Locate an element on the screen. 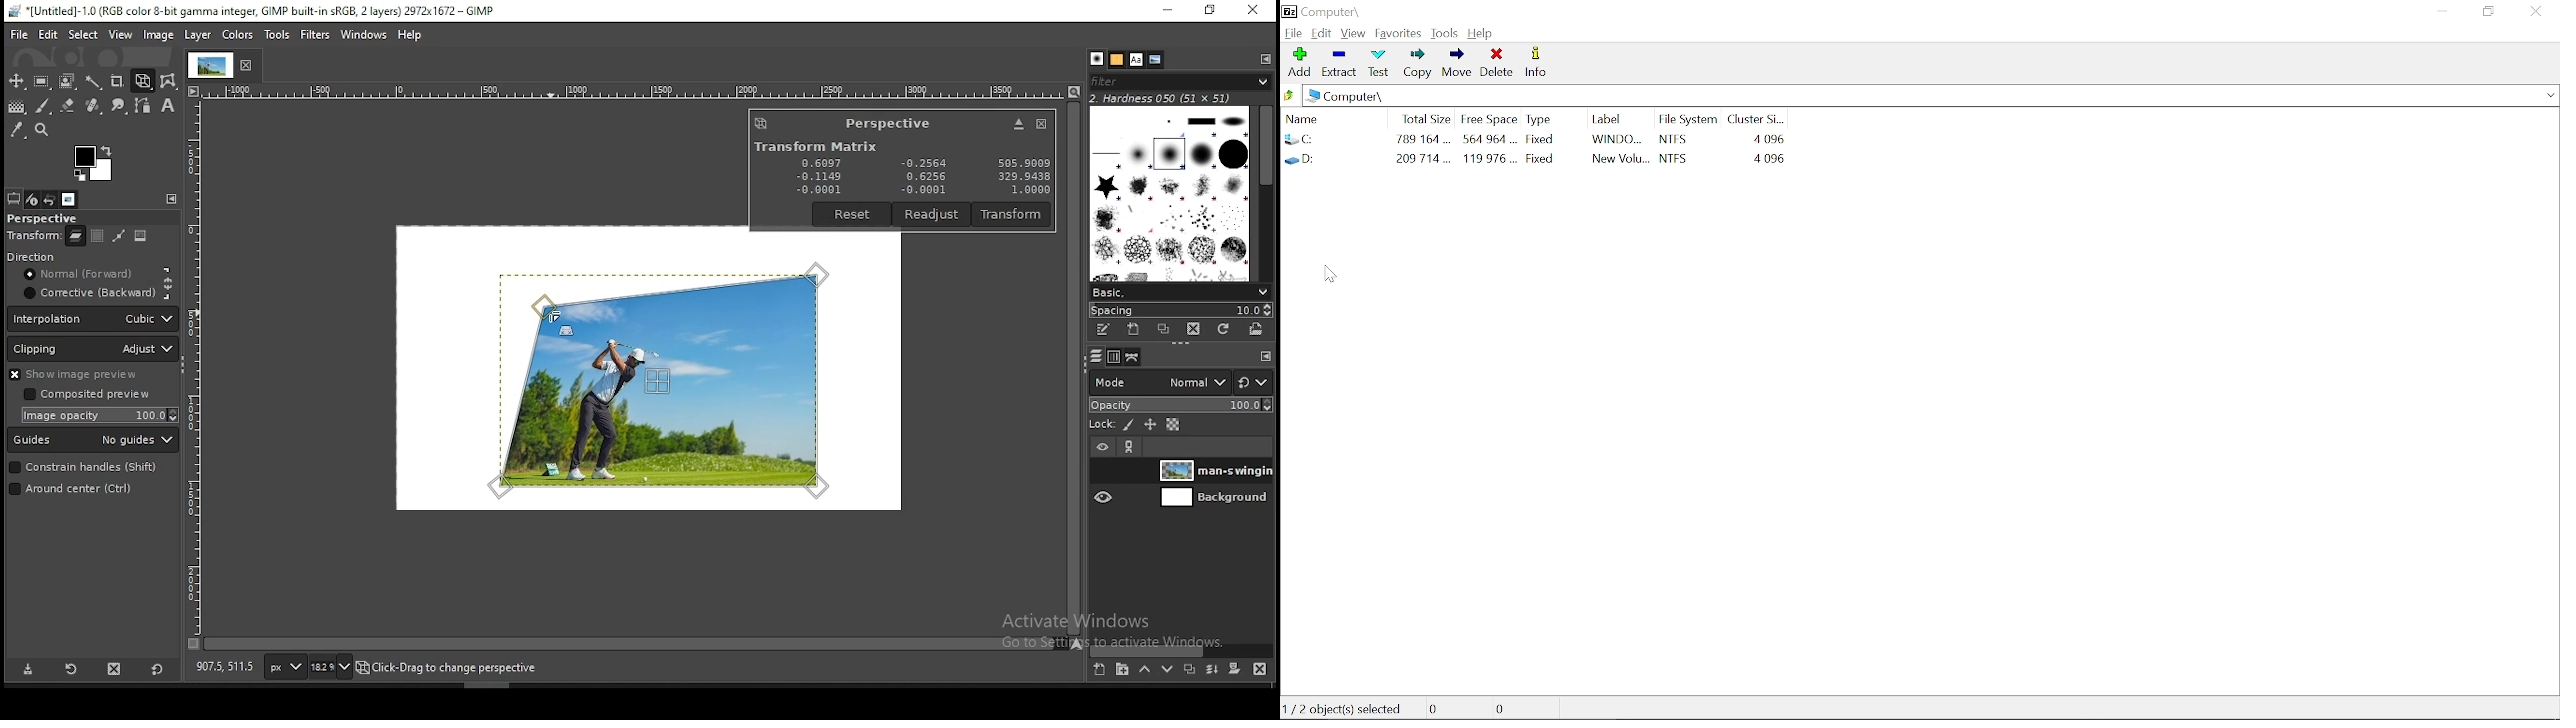 The width and height of the screenshot is (2576, 728). type is located at coordinates (1541, 118).